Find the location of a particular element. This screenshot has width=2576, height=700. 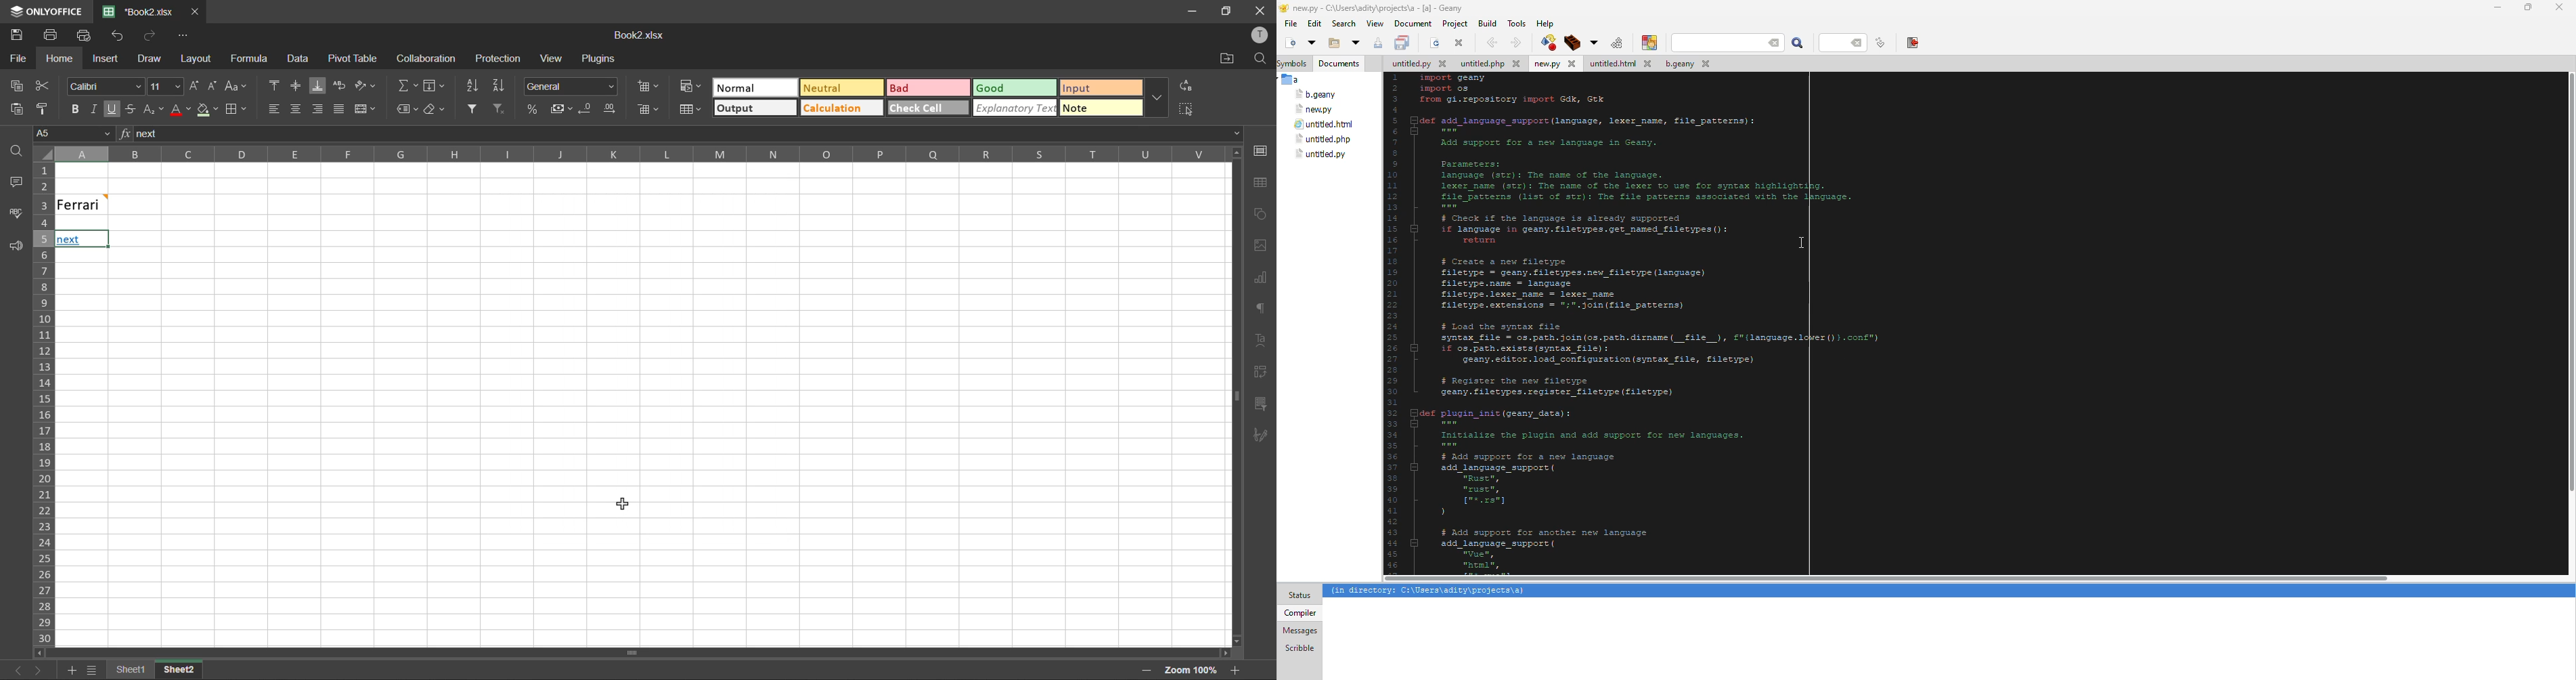

save is located at coordinates (16, 35).